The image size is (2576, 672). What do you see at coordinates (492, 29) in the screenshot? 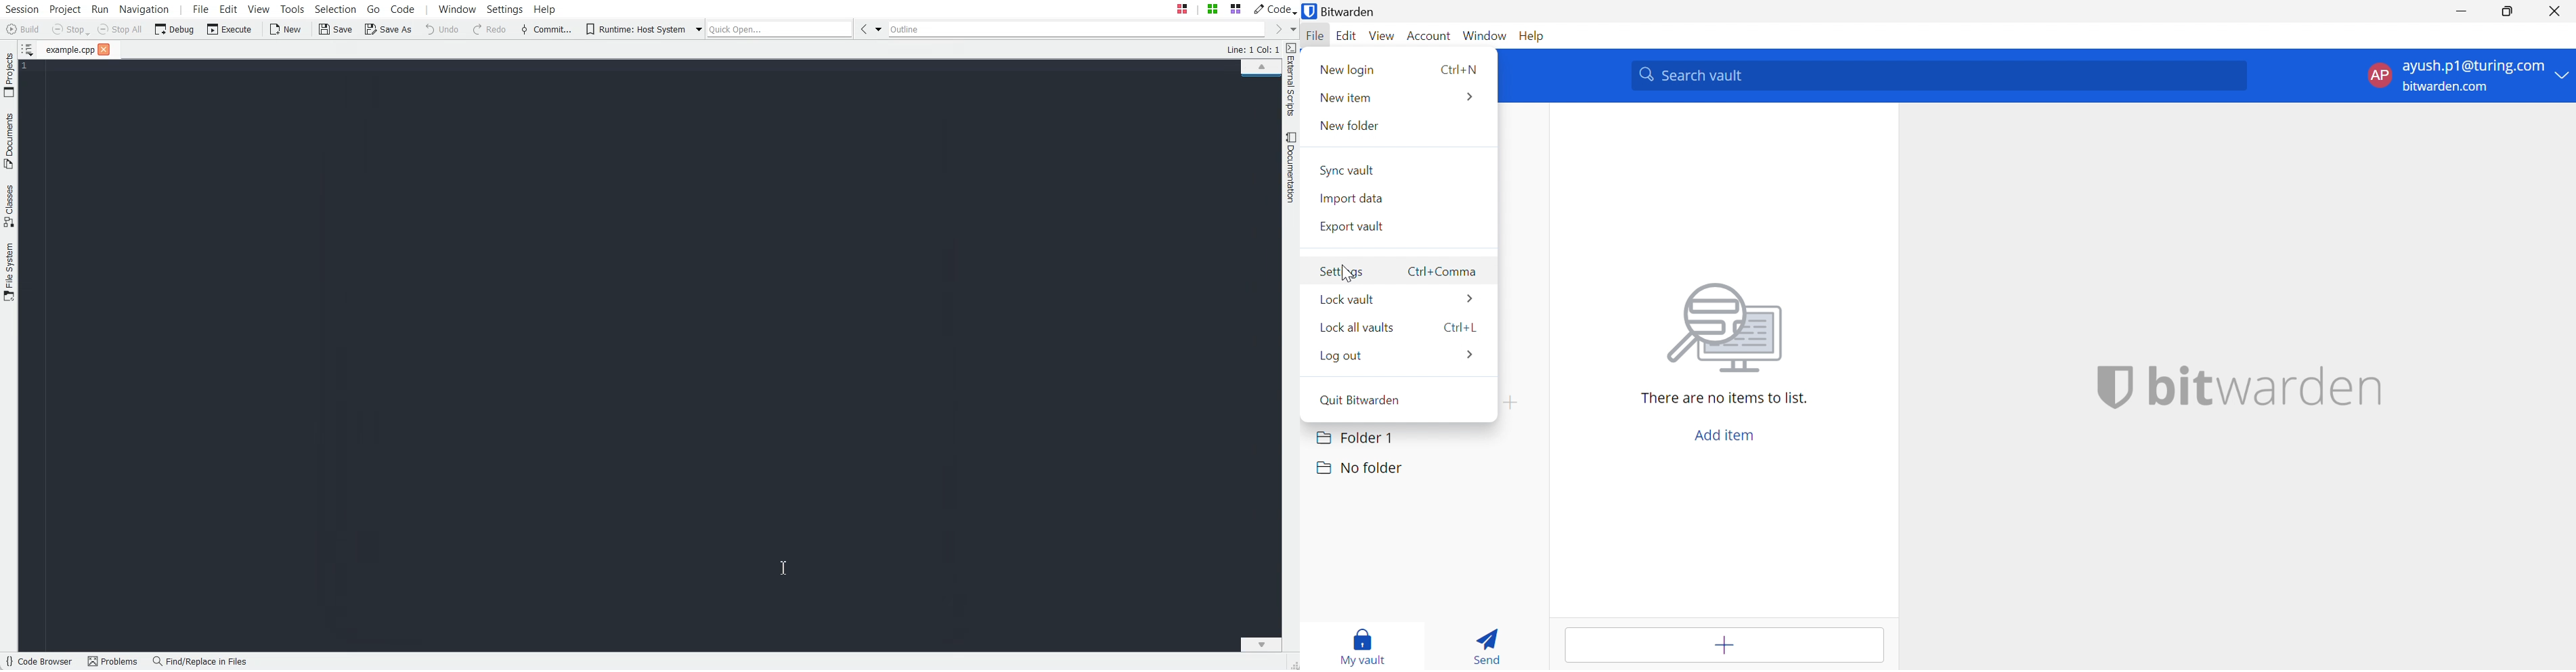
I see `Redo` at bounding box center [492, 29].